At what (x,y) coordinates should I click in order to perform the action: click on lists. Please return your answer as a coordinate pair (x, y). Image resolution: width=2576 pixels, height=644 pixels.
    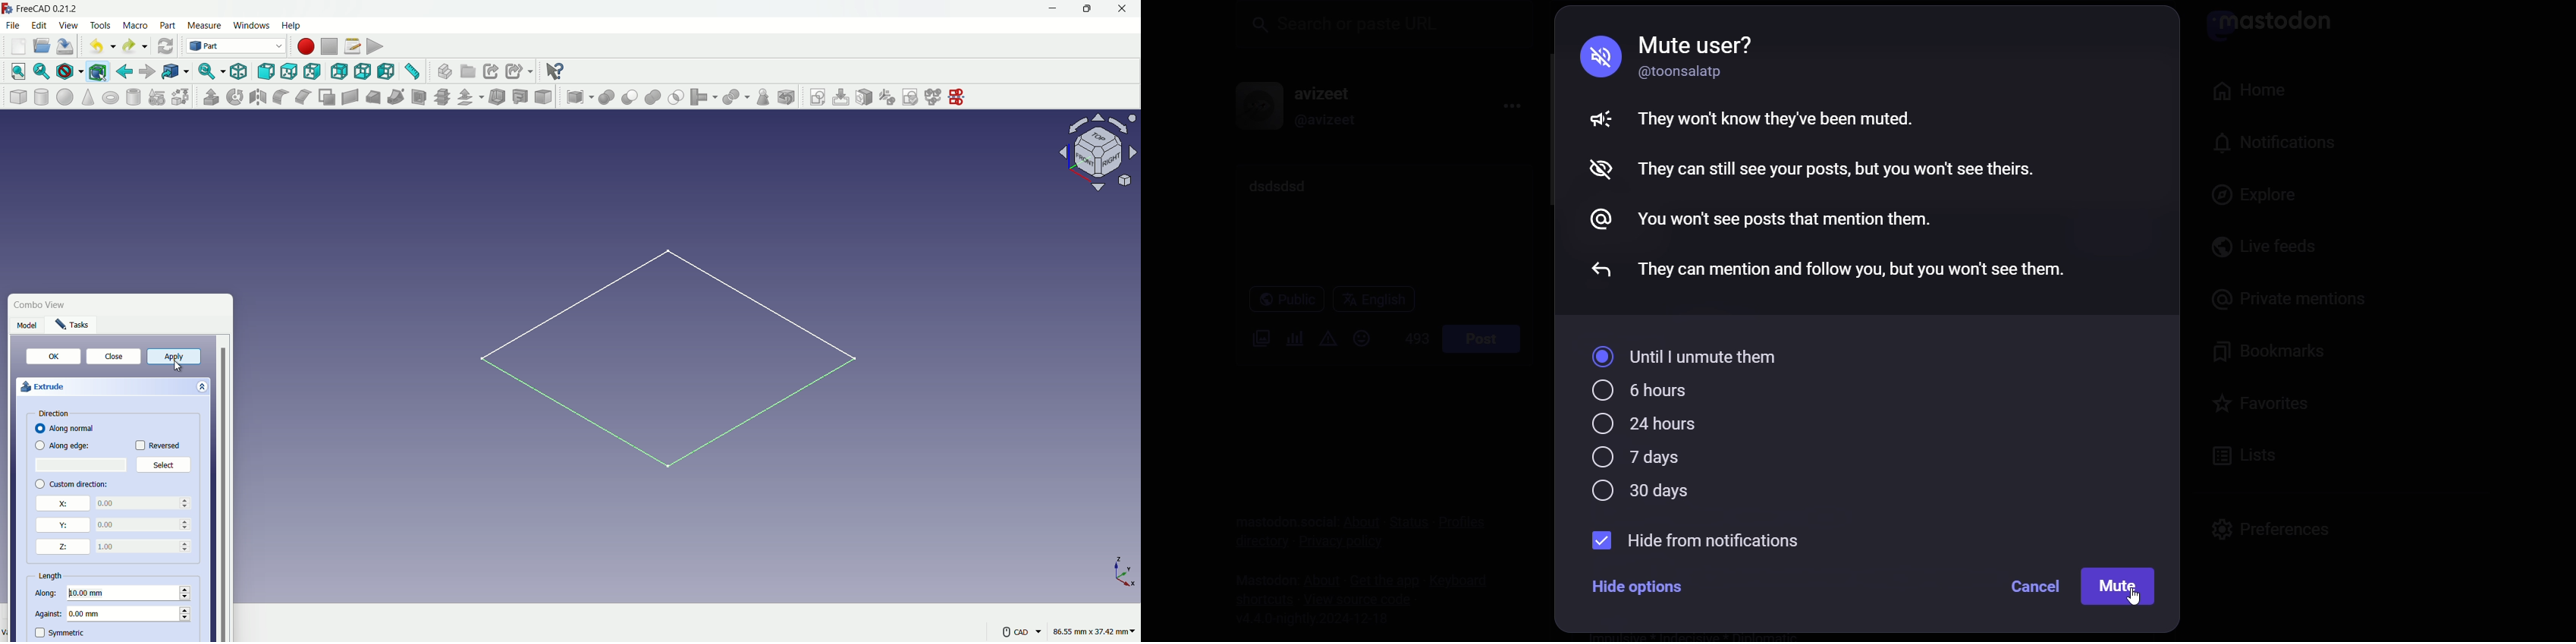
    Looking at the image, I should click on (2250, 454).